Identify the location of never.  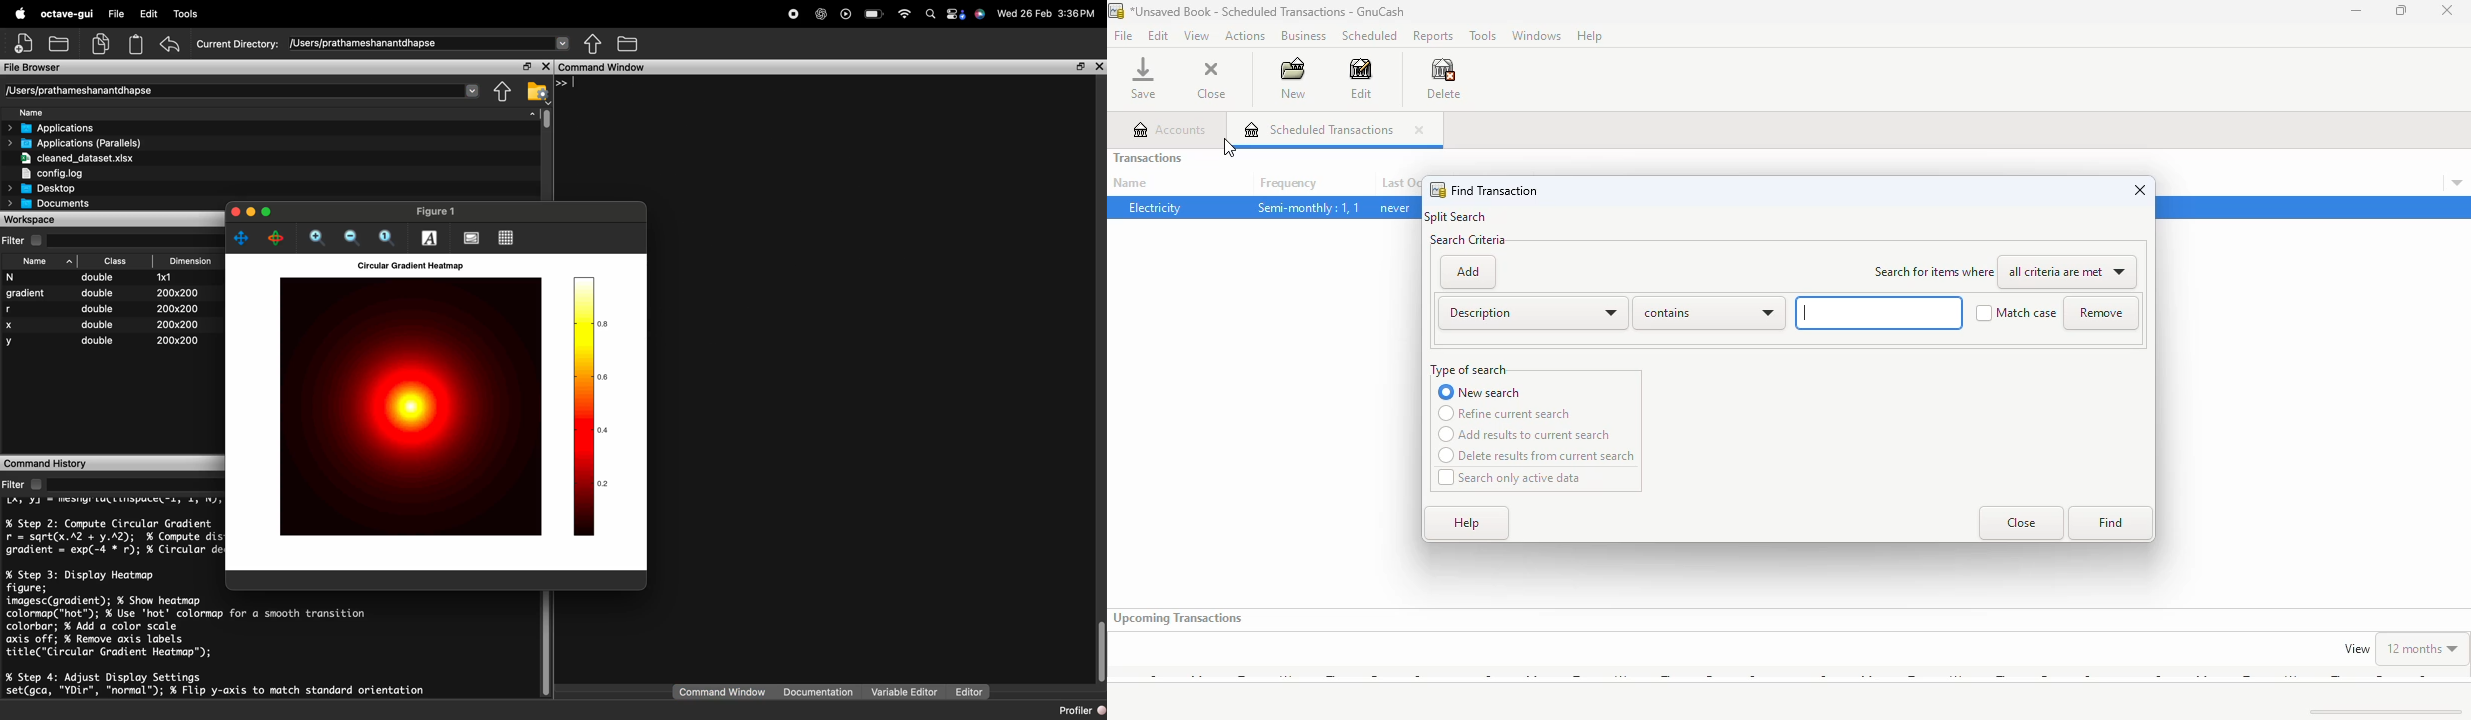
(1395, 208).